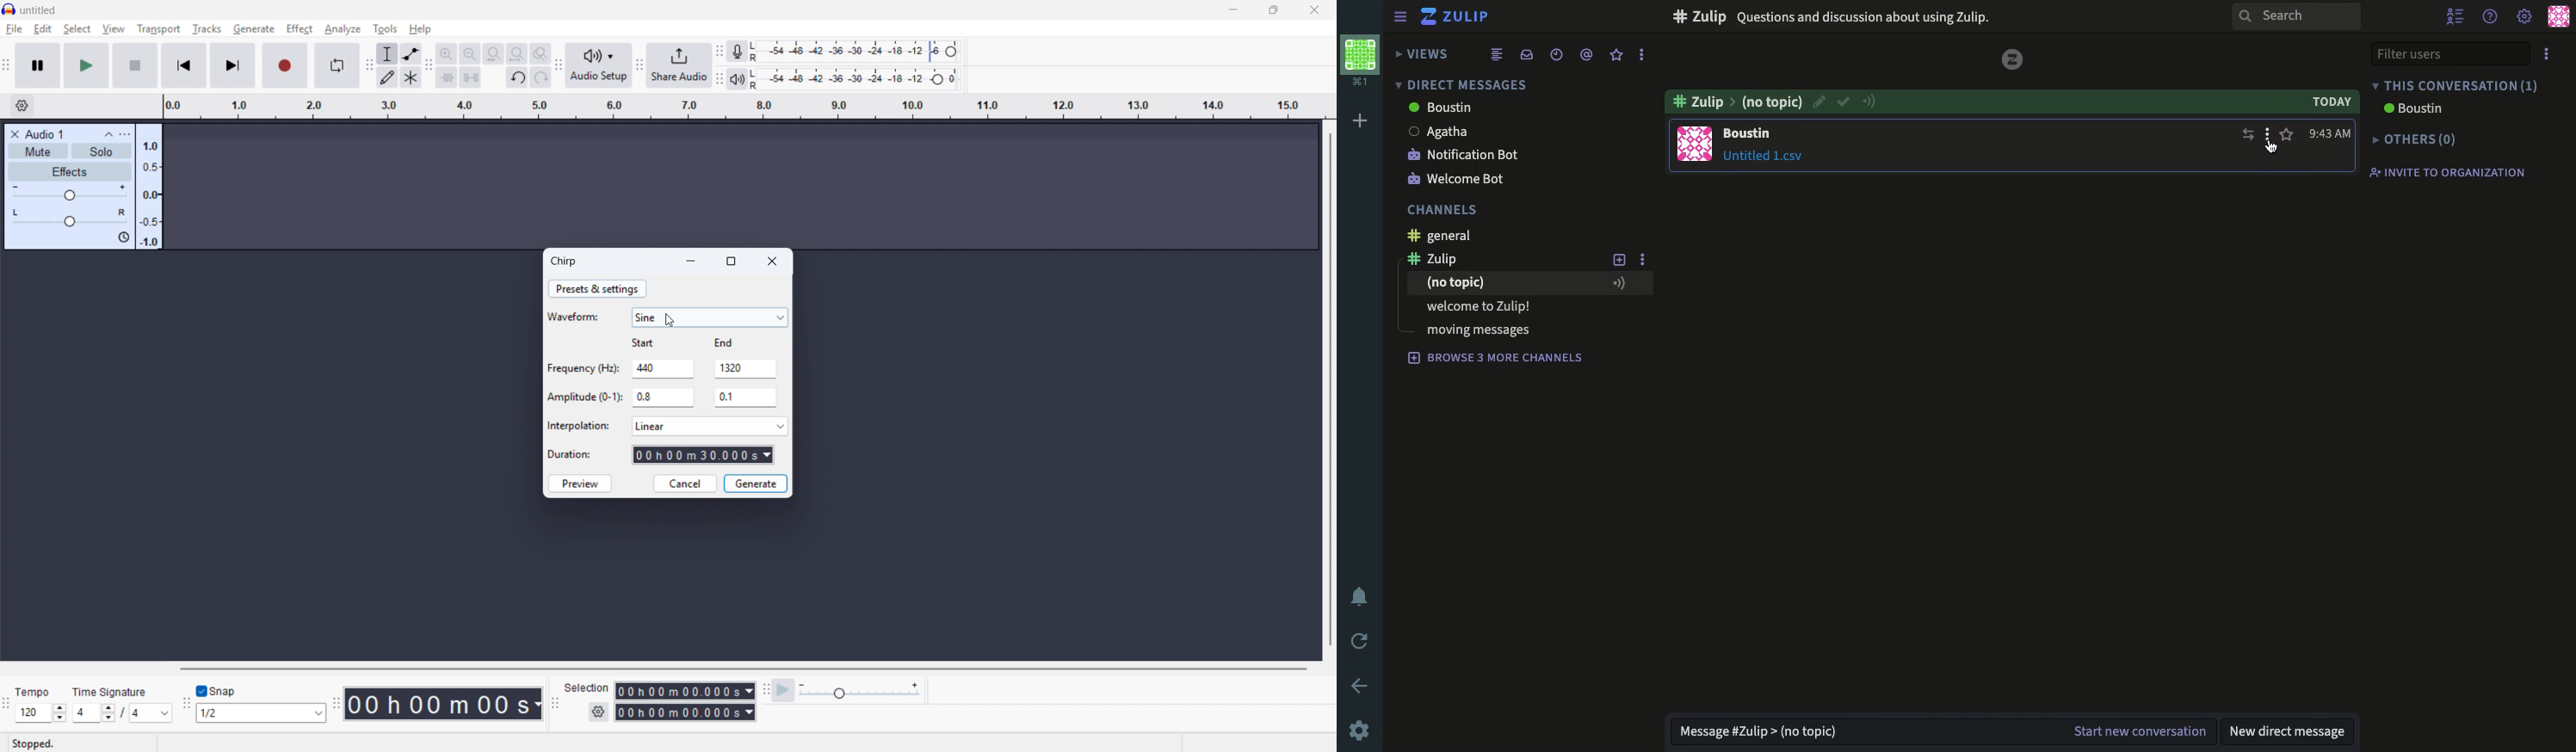  I want to click on Toggle snap , so click(220, 691).